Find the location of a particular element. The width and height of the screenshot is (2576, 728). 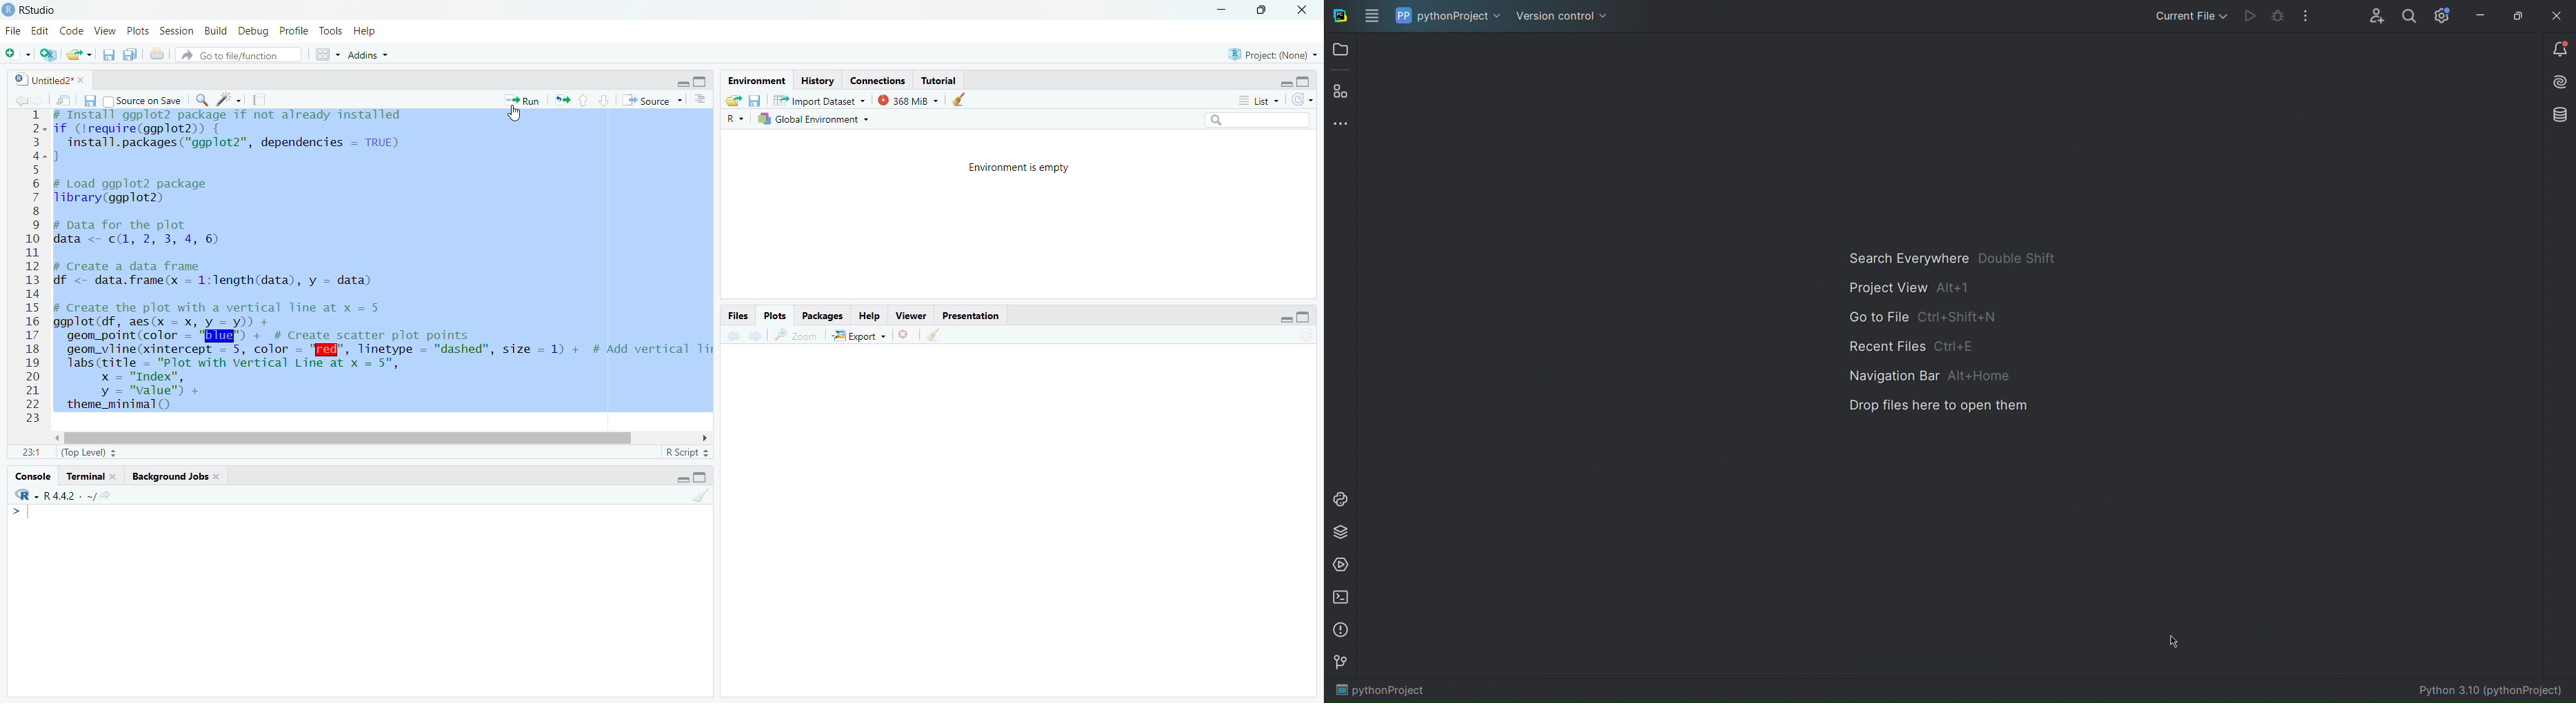

n Build is located at coordinates (214, 32).